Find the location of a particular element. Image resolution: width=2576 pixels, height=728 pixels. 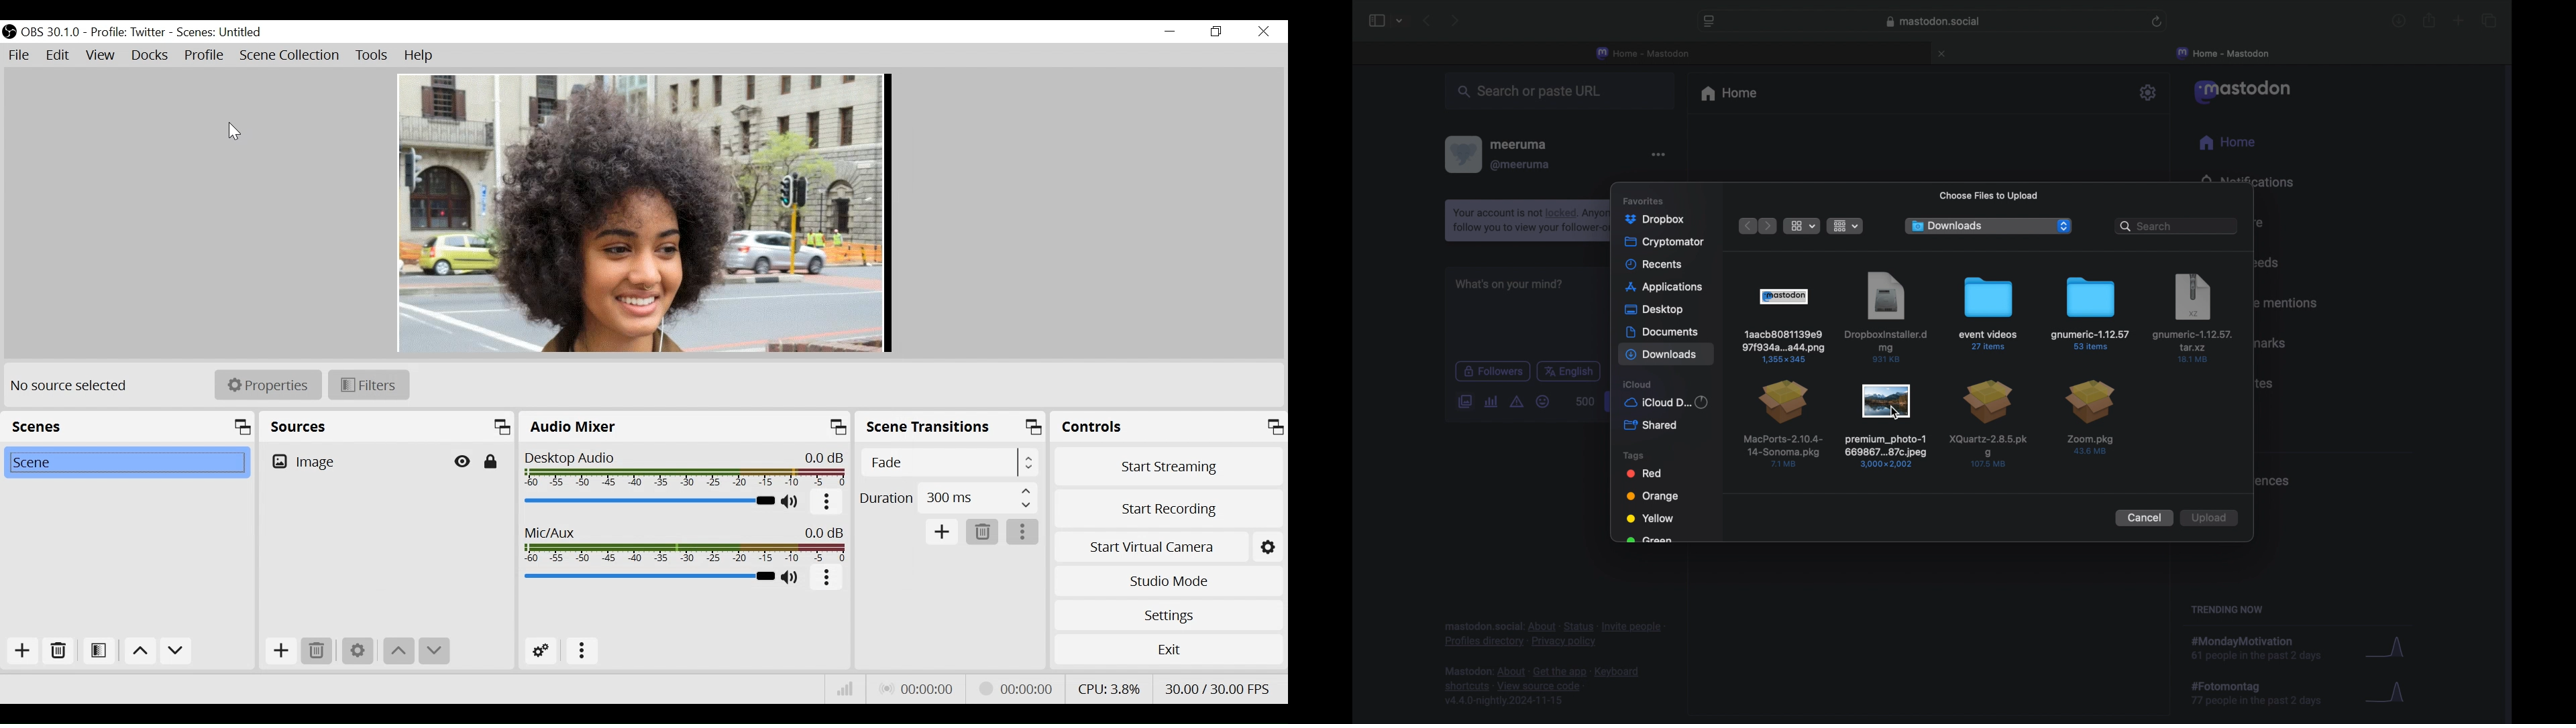

followers is located at coordinates (1492, 371).